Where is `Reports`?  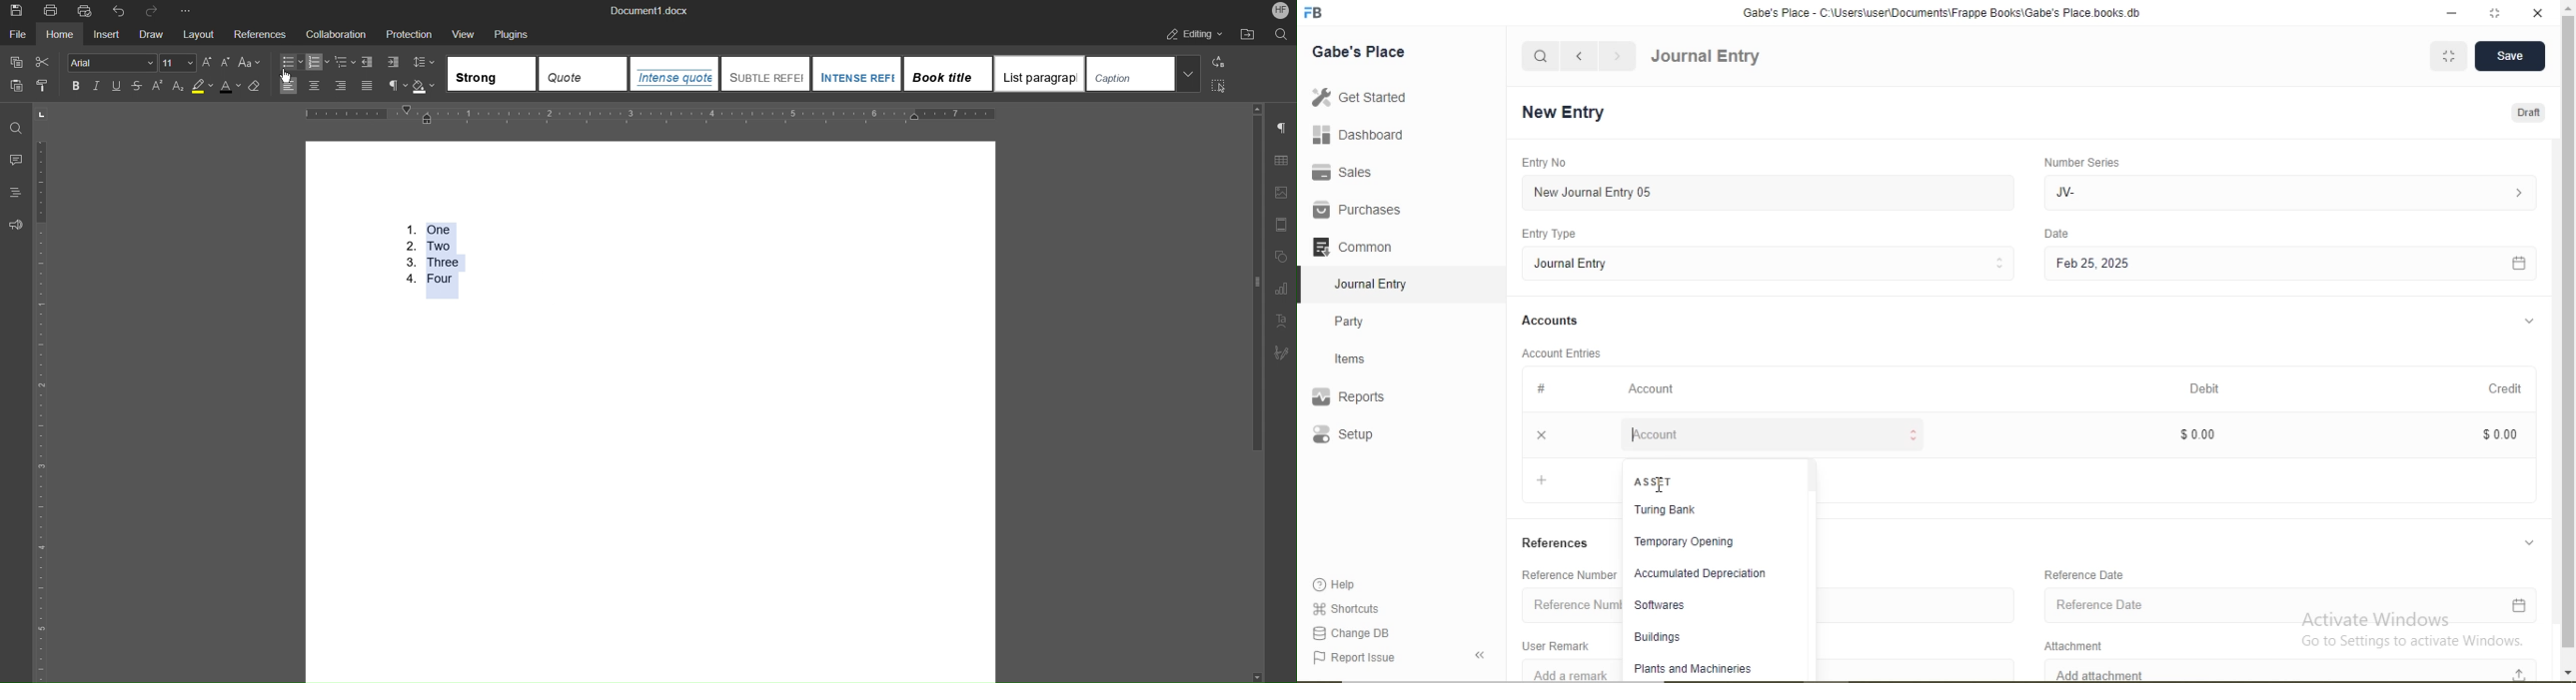
Reports is located at coordinates (1358, 397).